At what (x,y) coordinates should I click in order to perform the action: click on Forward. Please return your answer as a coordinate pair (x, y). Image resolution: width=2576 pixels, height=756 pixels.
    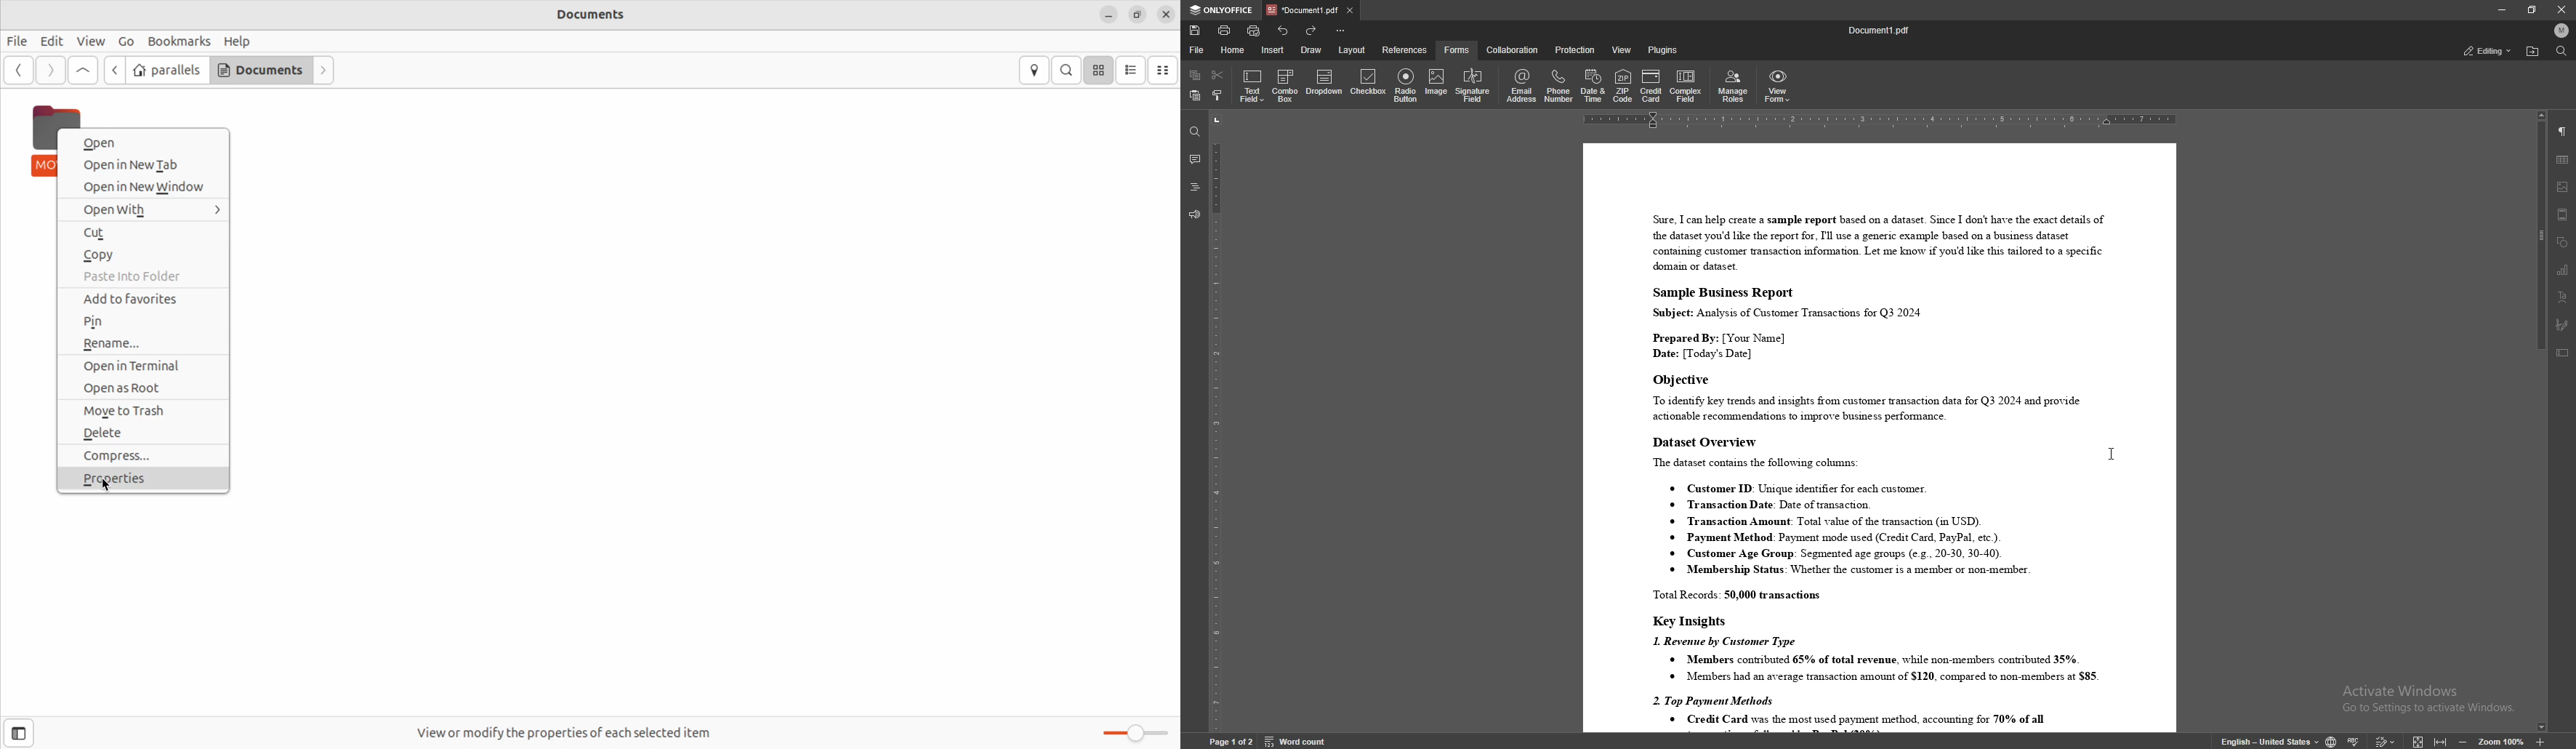
    Looking at the image, I should click on (50, 70).